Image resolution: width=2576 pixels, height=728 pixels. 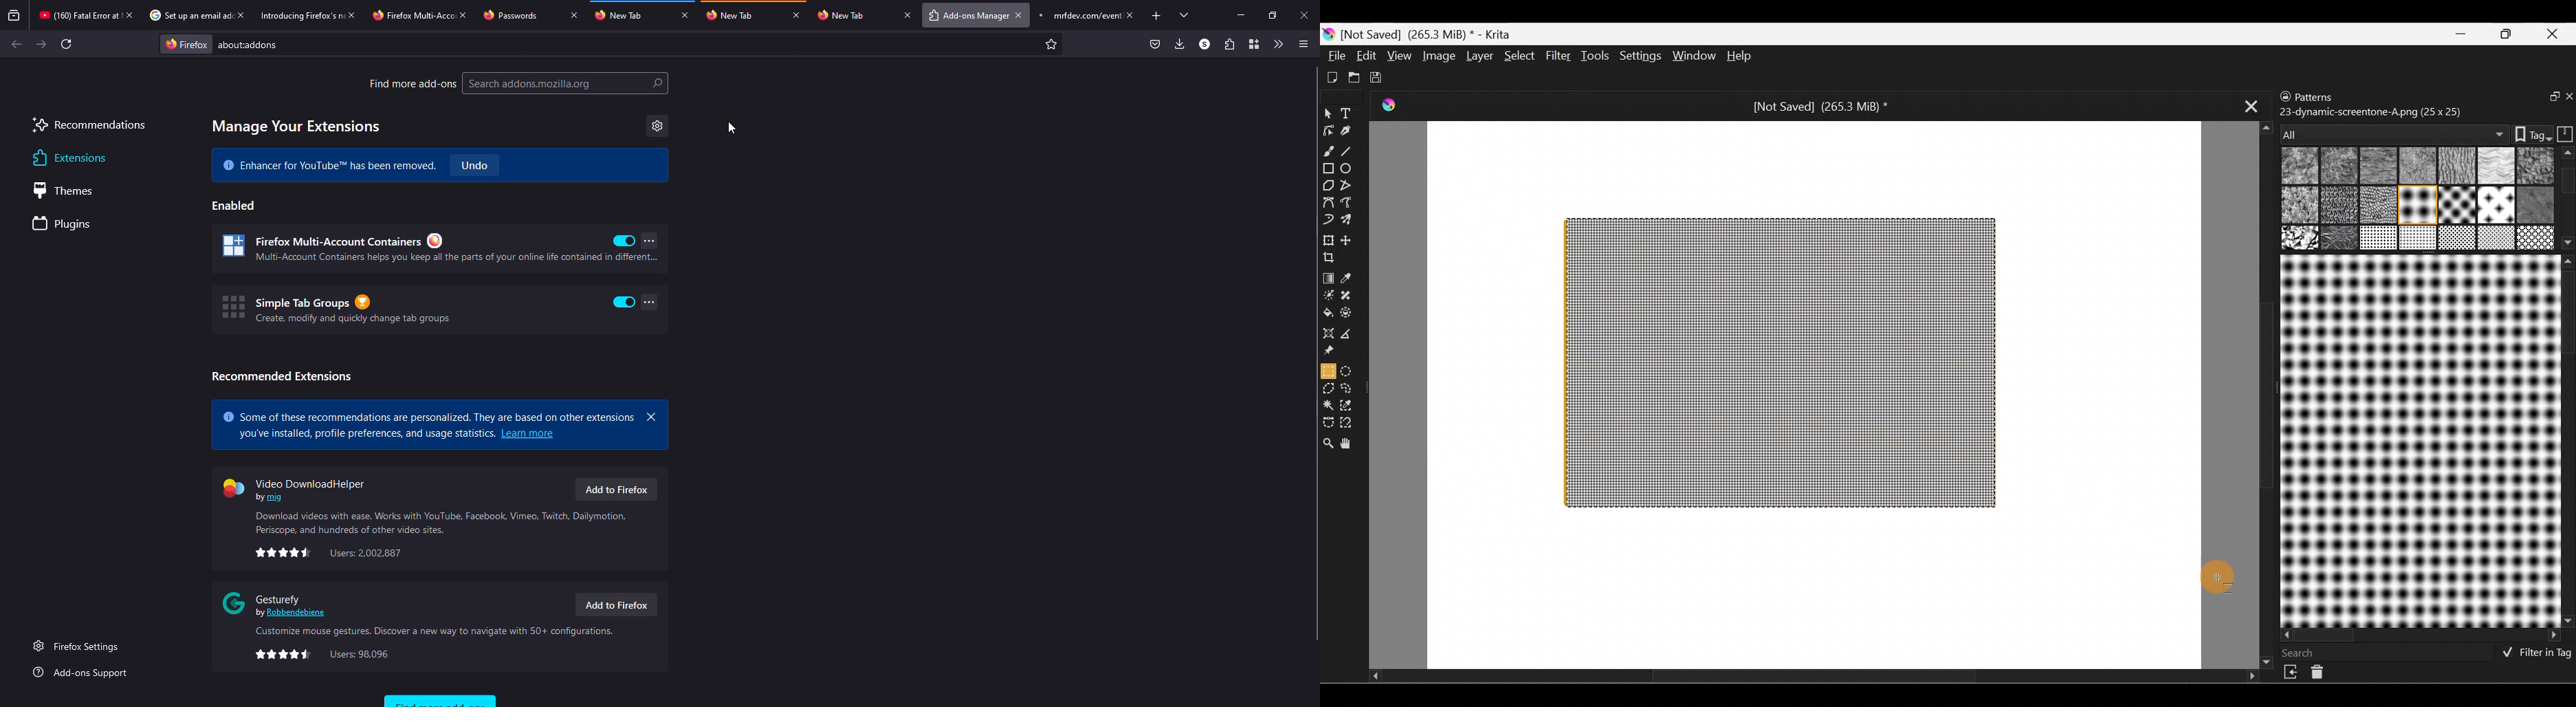 I want to click on Search, so click(x=2306, y=653).